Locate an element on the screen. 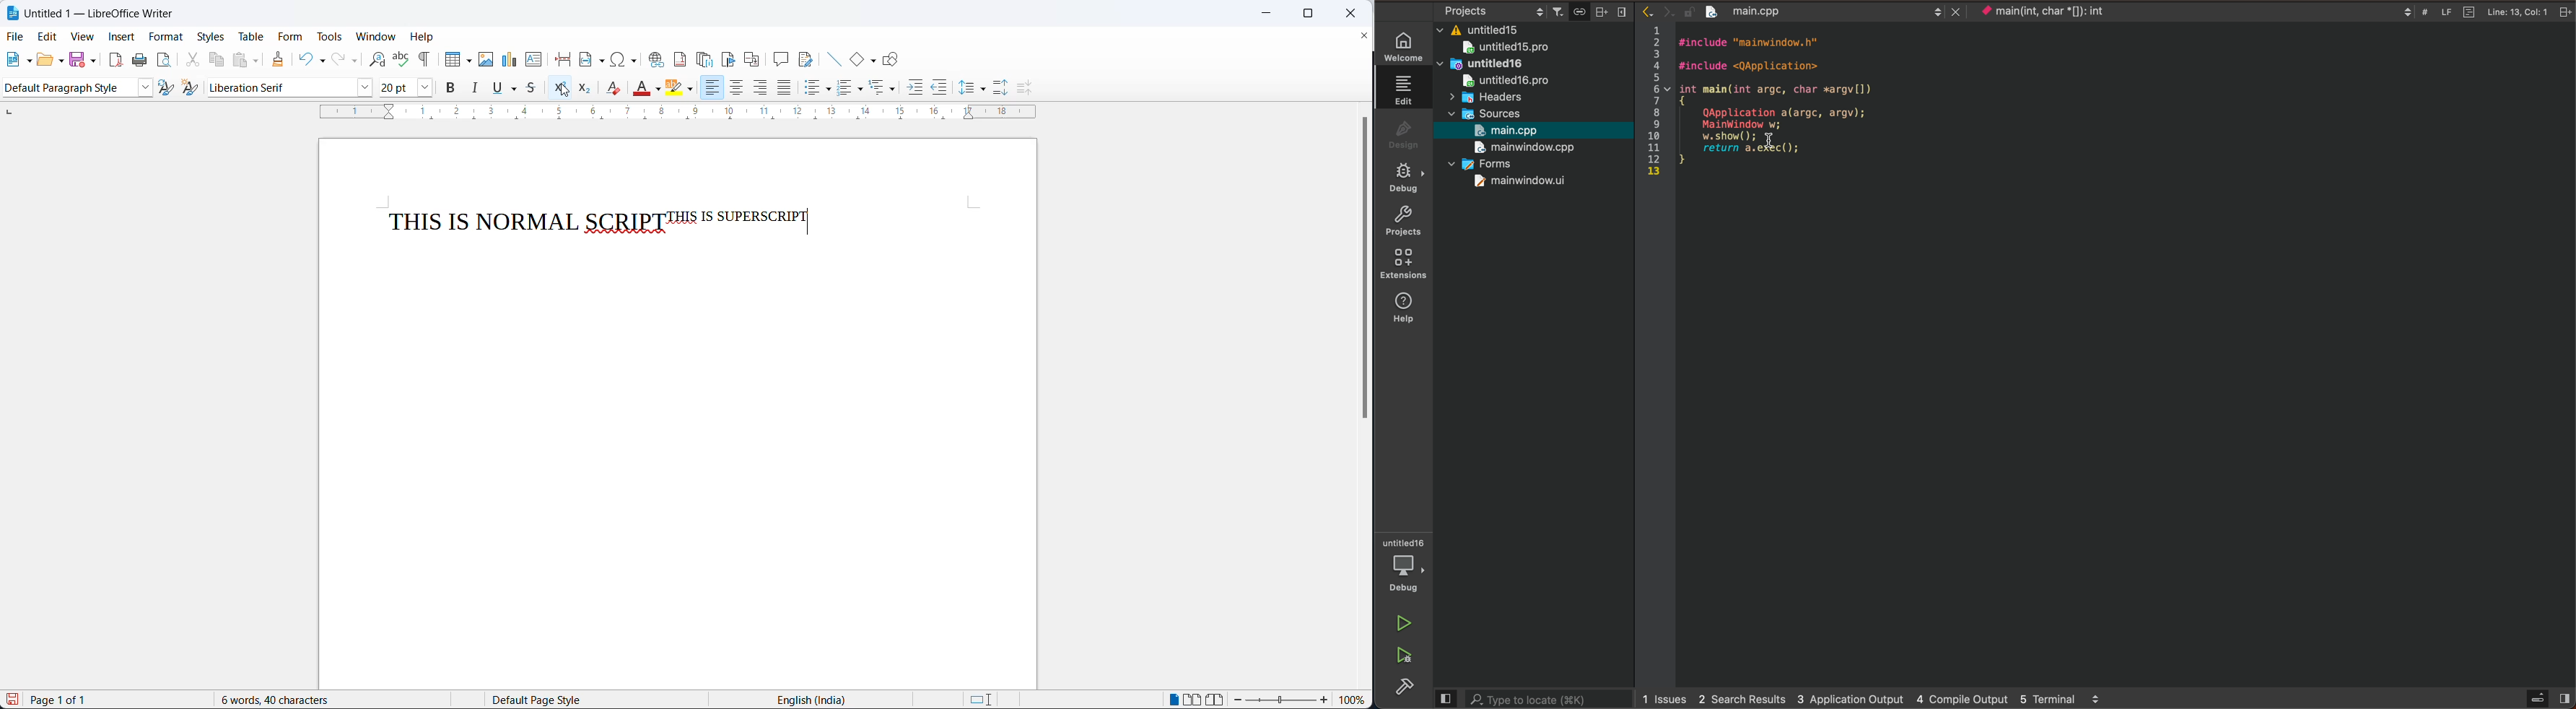  toggle formatting marks is located at coordinates (425, 59).